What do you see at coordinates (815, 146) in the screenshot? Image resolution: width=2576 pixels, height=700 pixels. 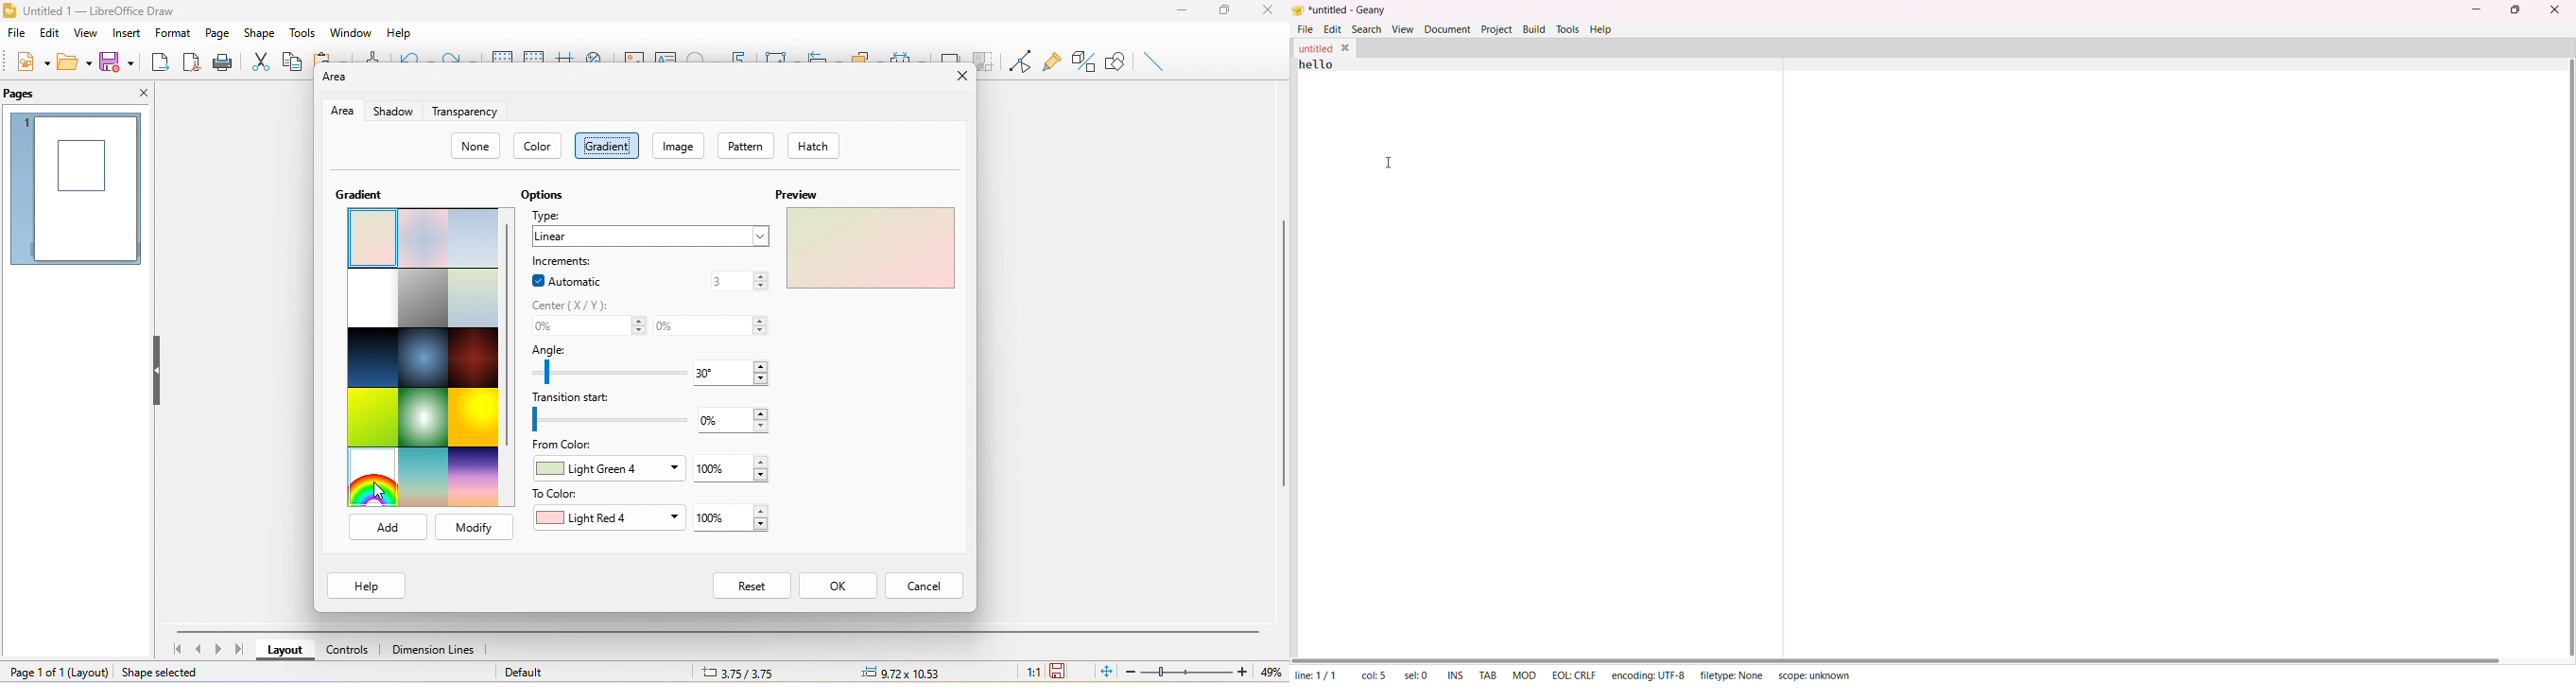 I see `hatch` at bounding box center [815, 146].